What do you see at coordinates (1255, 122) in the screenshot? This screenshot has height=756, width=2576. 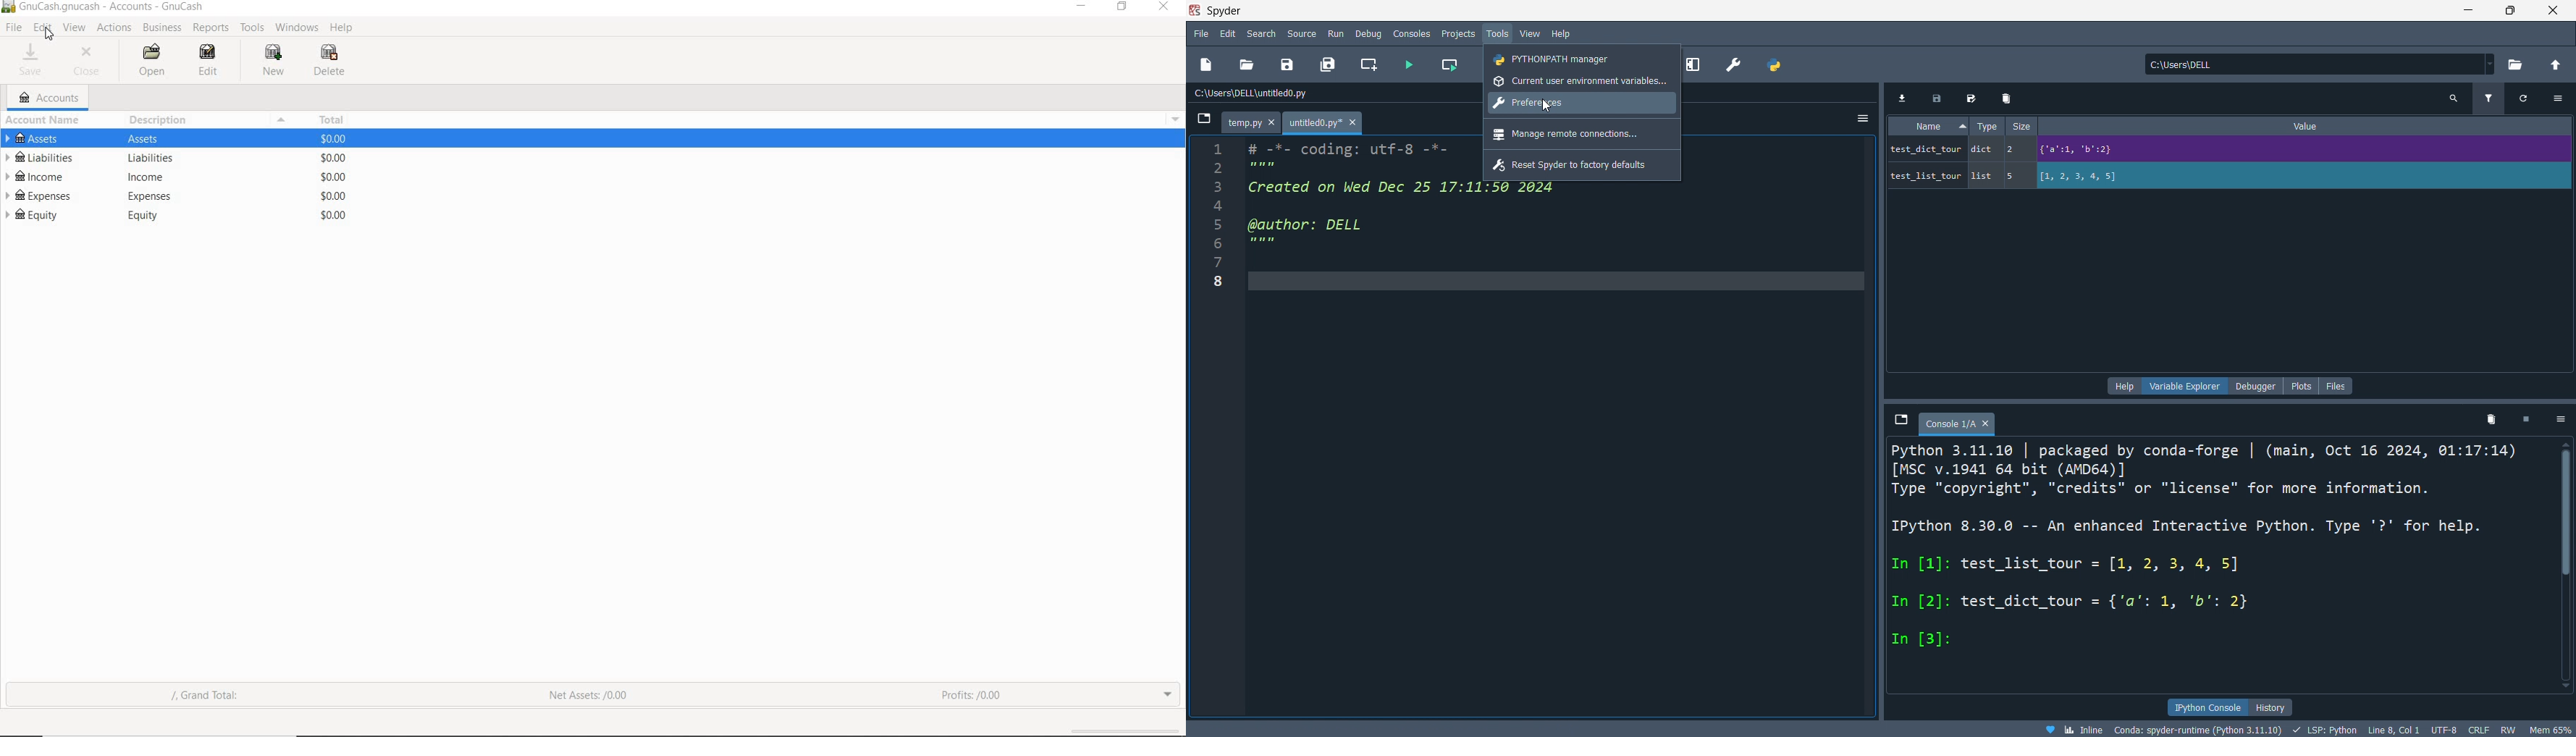 I see `temp.py` at bounding box center [1255, 122].